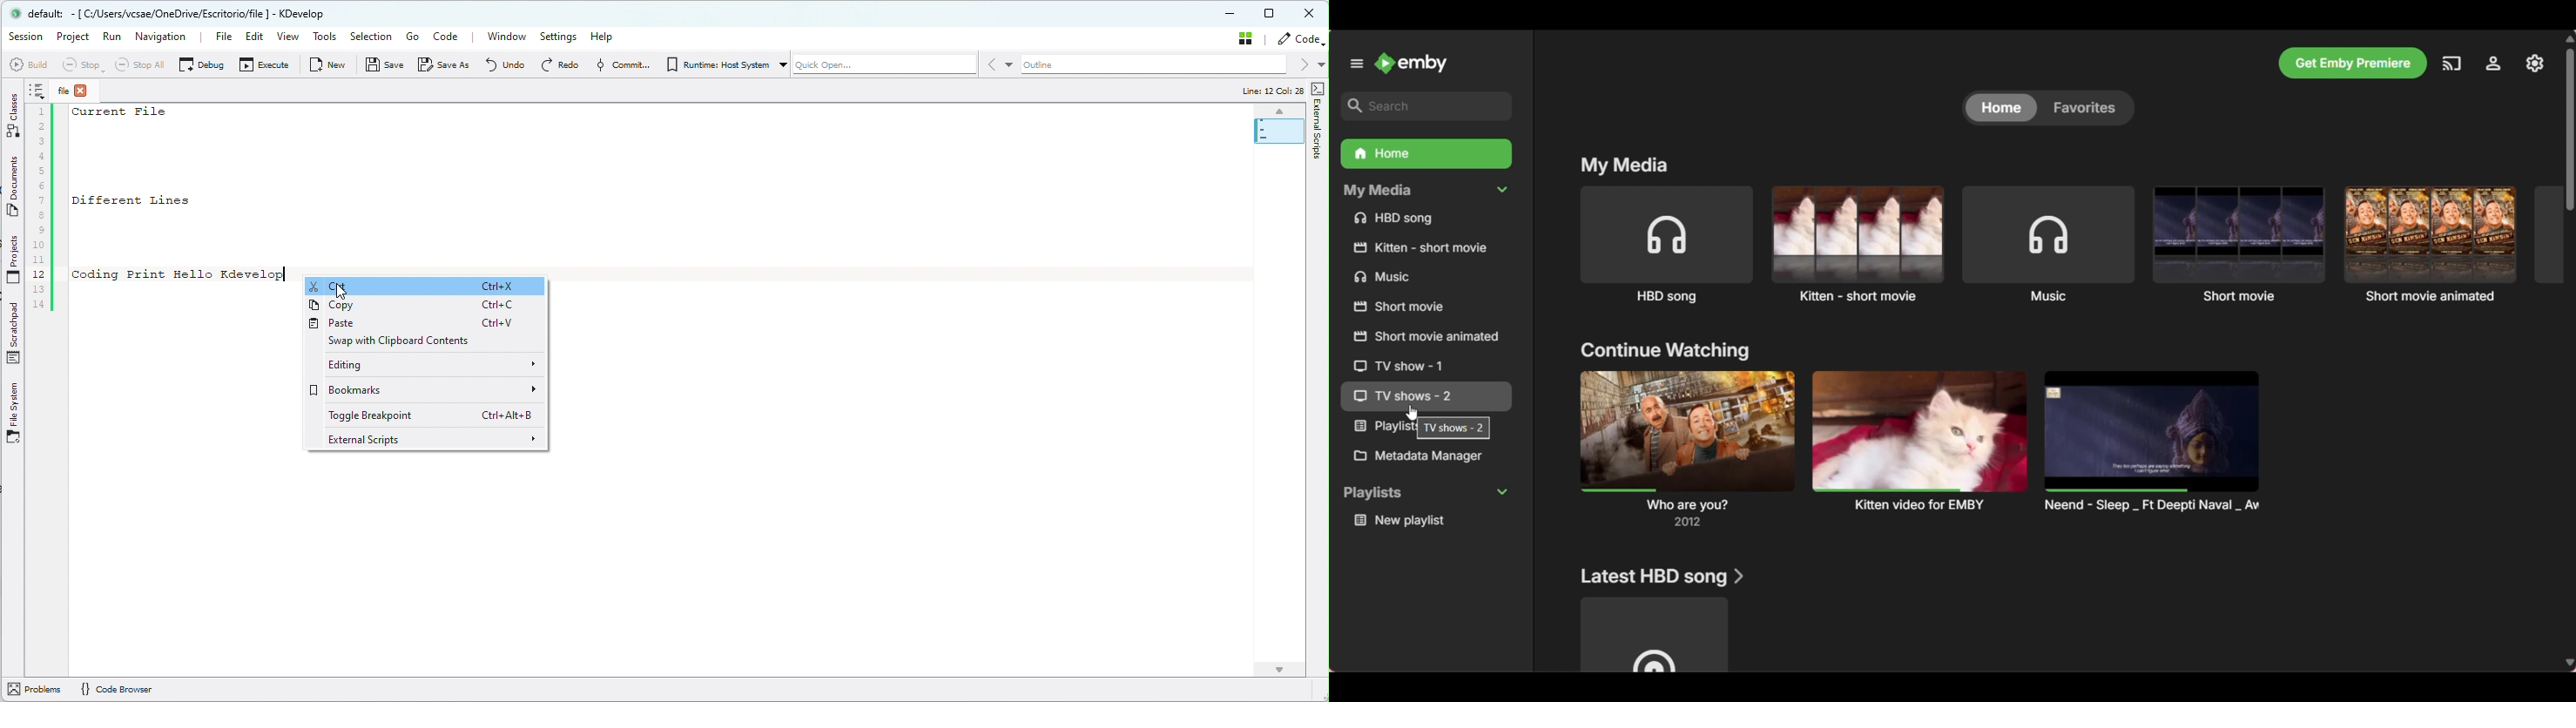 This screenshot has width=2576, height=728. What do you see at coordinates (254, 38) in the screenshot?
I see `Edit` at bounding box center [254, 38].